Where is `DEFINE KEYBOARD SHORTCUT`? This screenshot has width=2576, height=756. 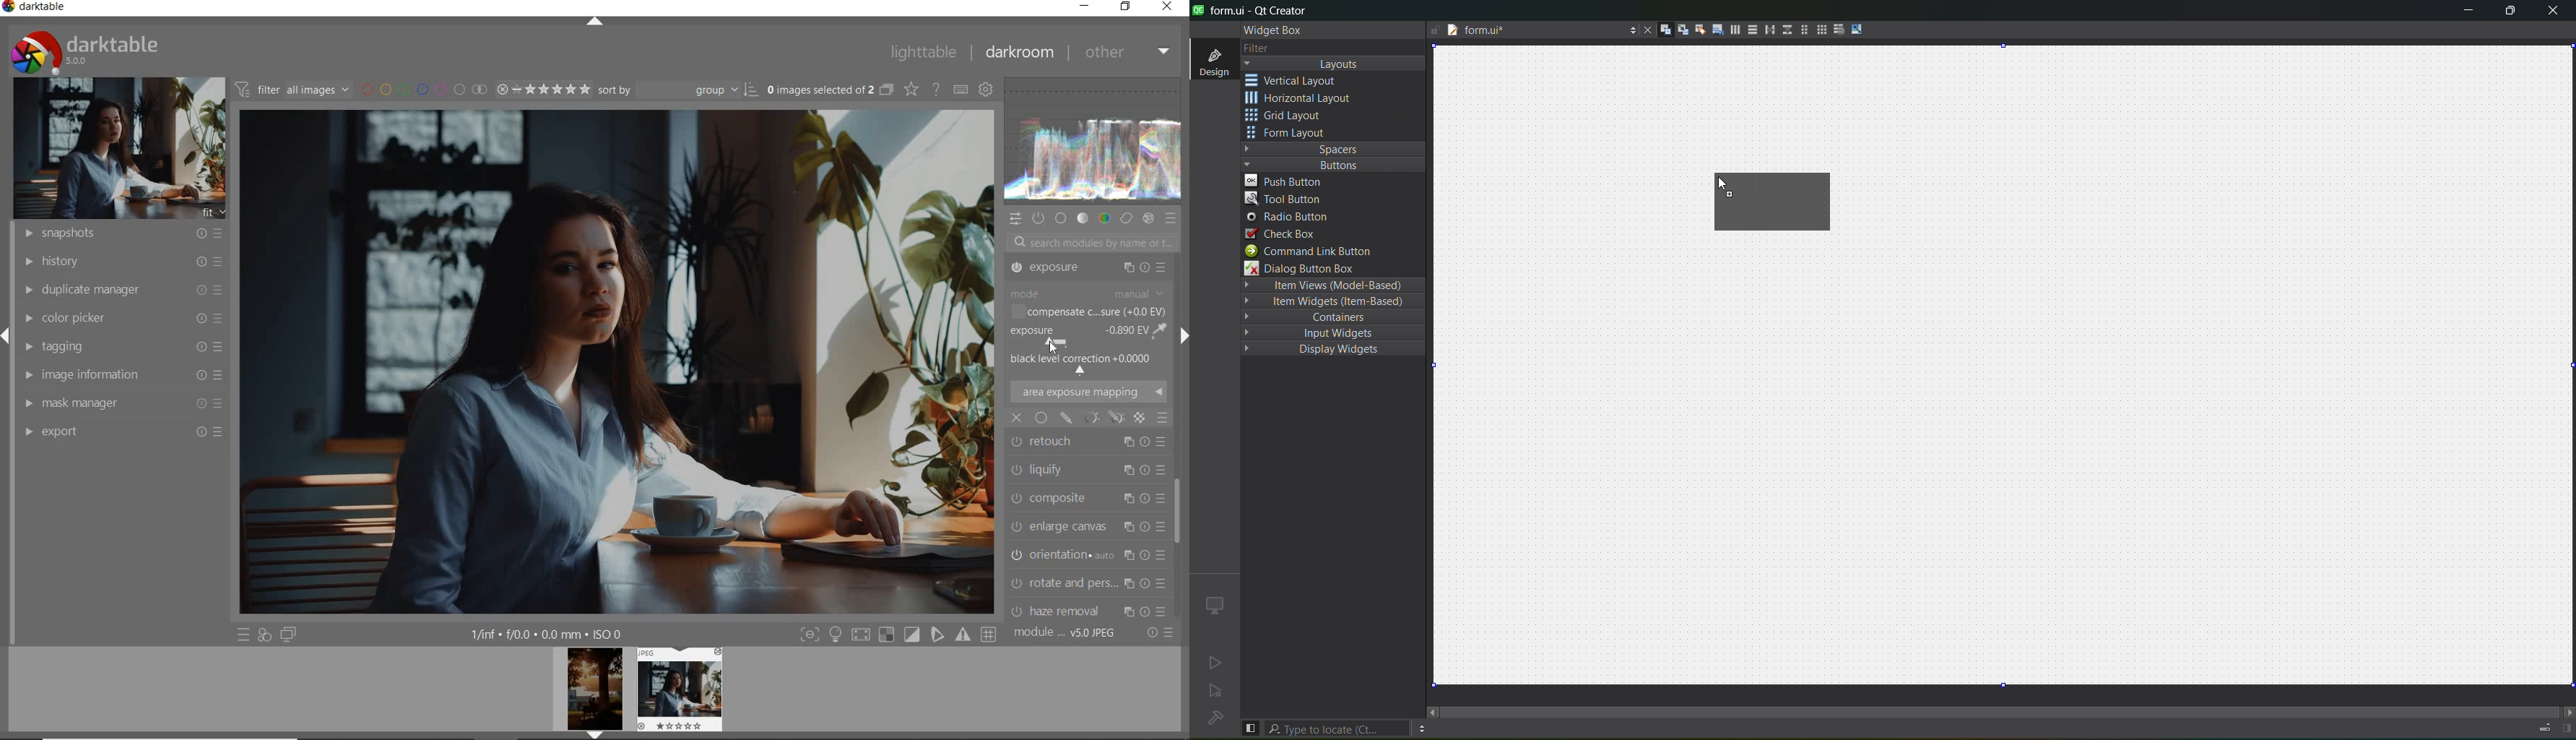 DEFINE KEYBOARD SHORTCUT is located at coordinates (962, 91).